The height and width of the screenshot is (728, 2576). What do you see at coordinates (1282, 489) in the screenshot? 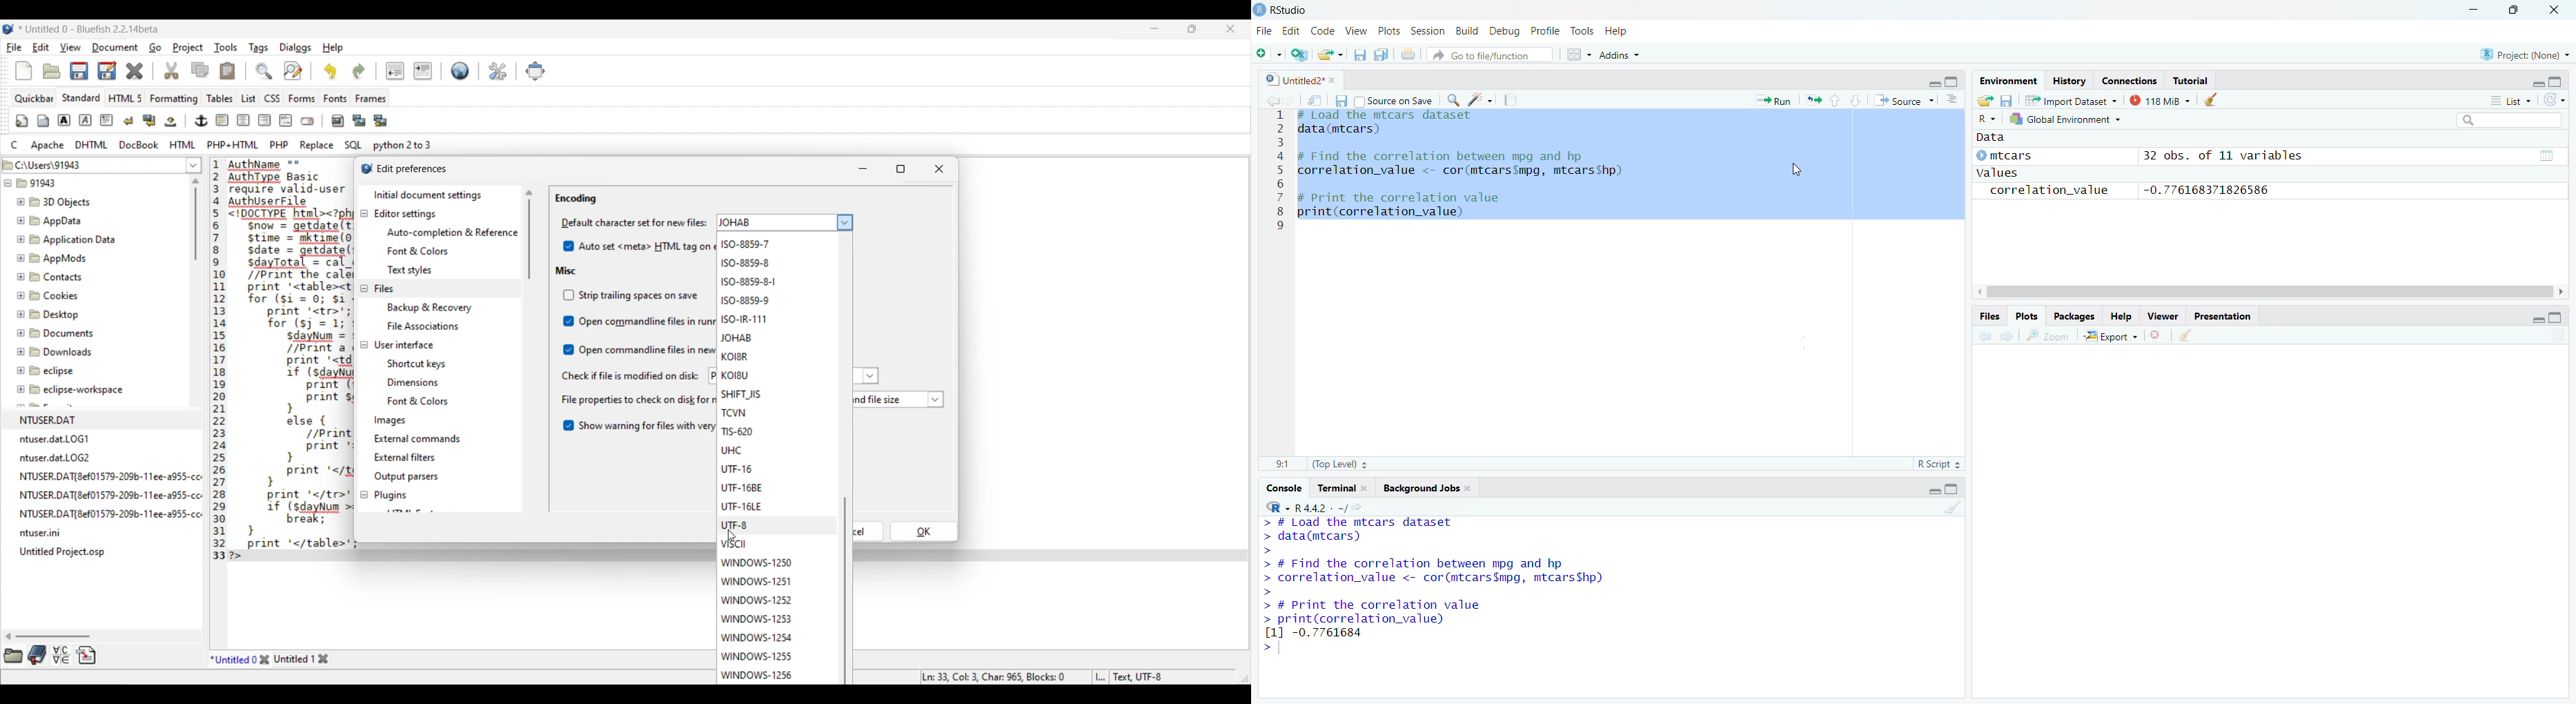
I see `Console` at bounding box center [1282, 489].